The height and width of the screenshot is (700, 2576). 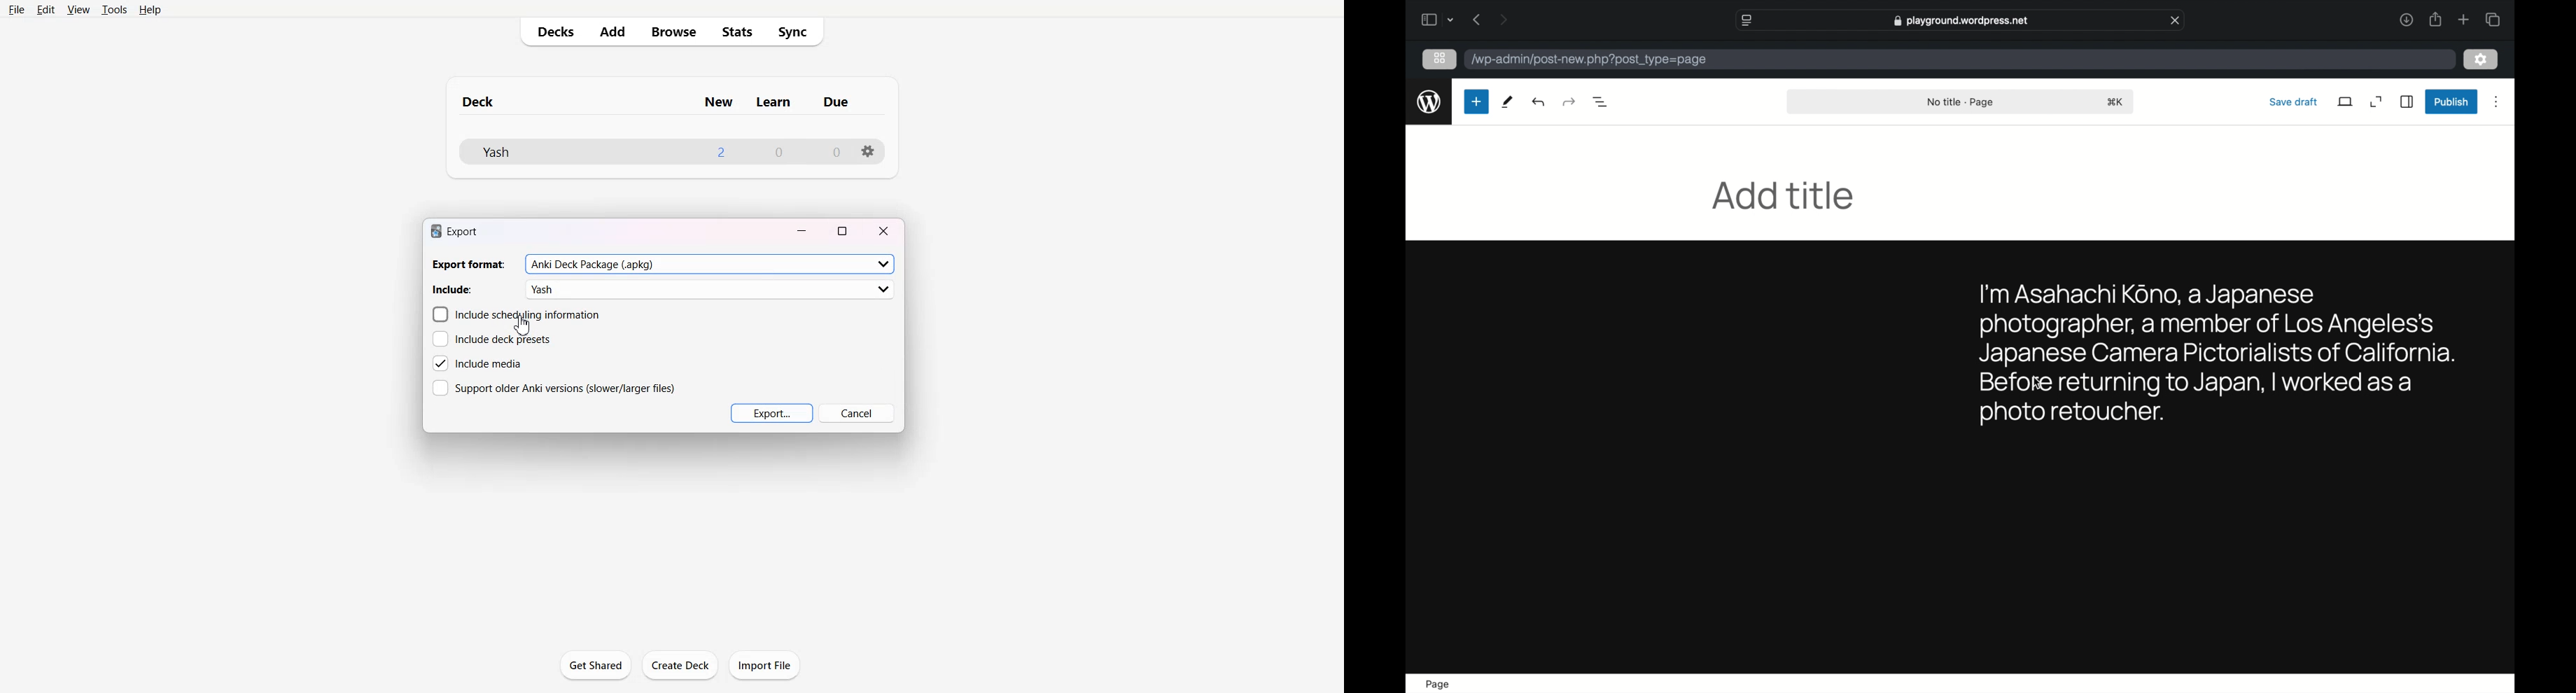 What do you see at coordinates (2038, 383) in the screenshot?
I see `cursor` at bounding box center [2038, 383].